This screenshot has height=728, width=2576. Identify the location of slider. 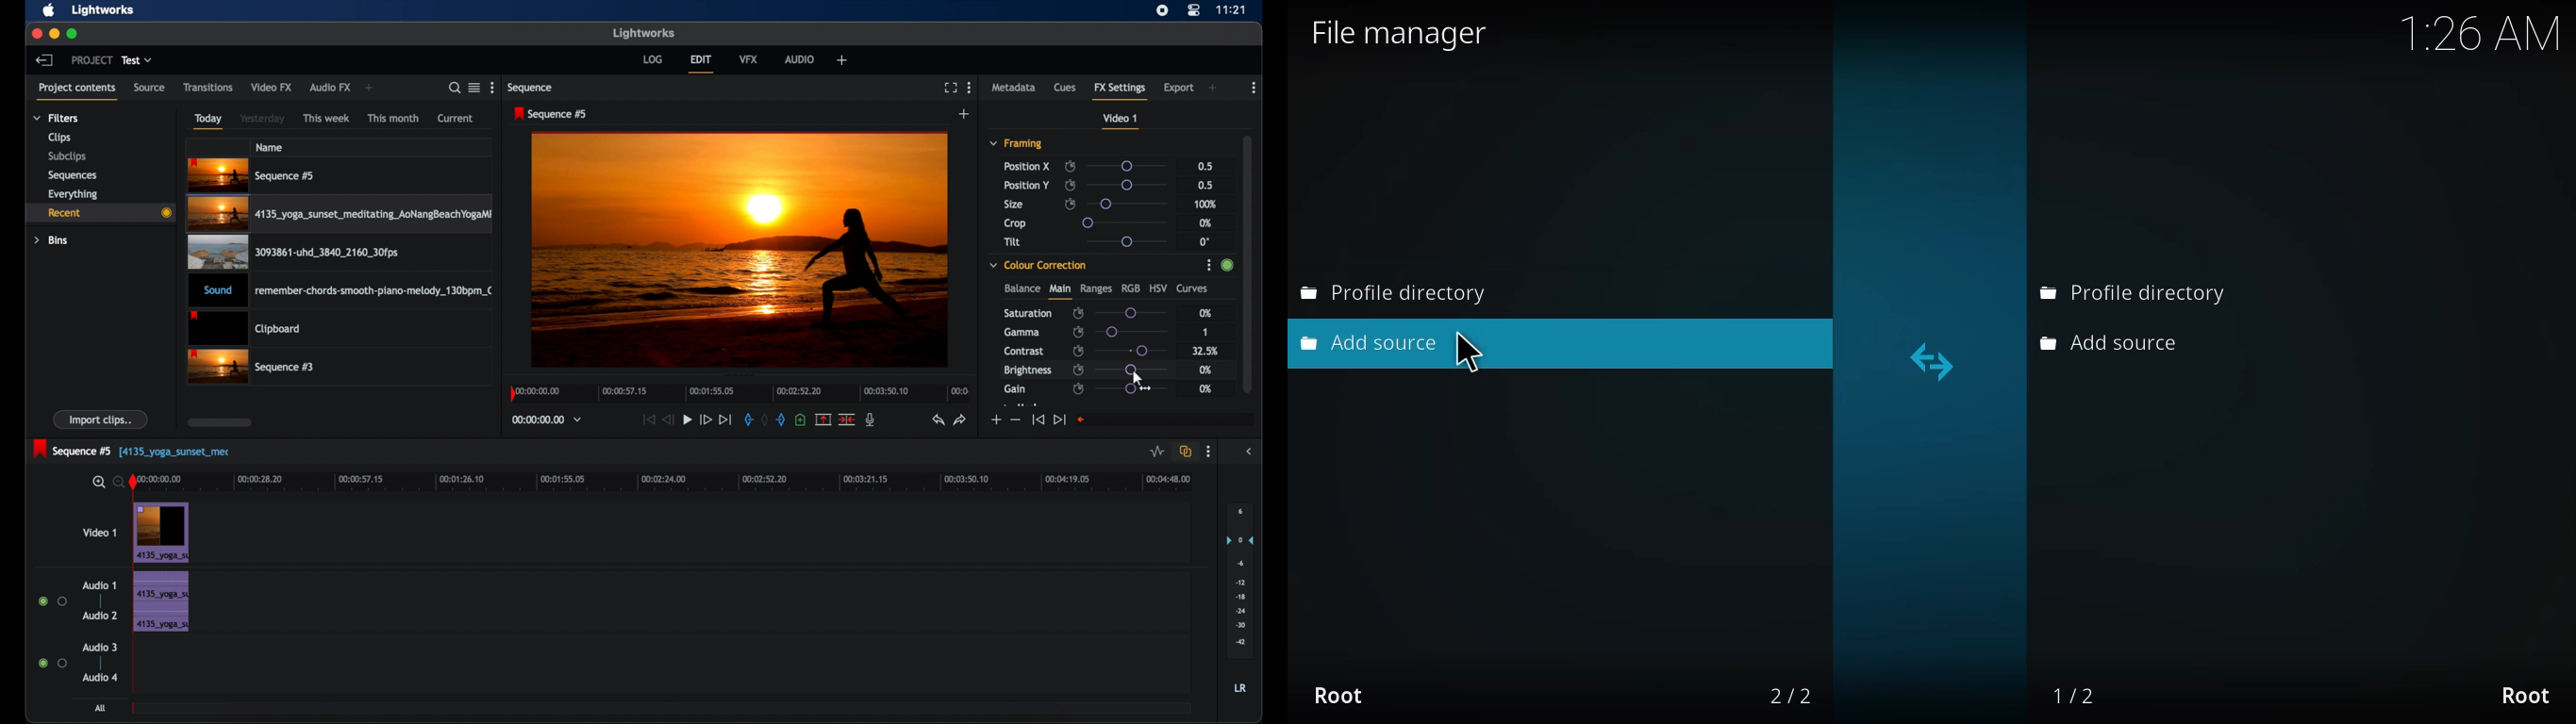
(1126, 166).